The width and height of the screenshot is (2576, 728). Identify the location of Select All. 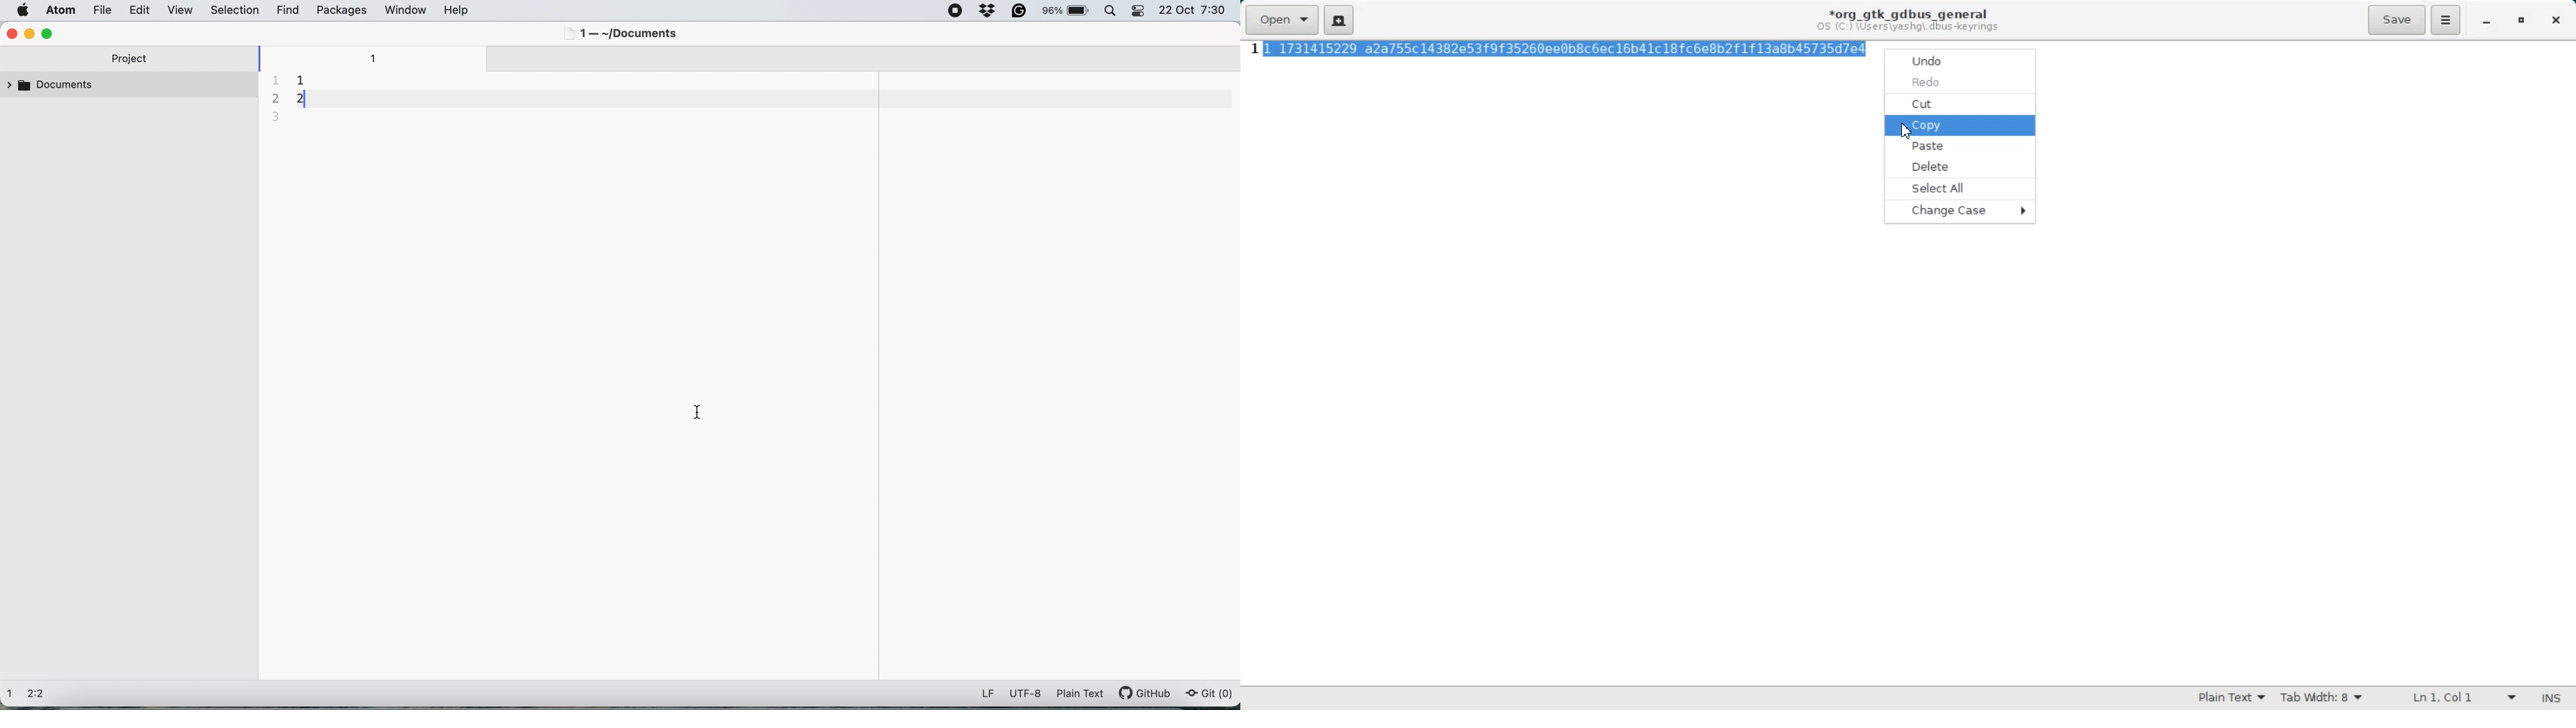
(1955, 191).